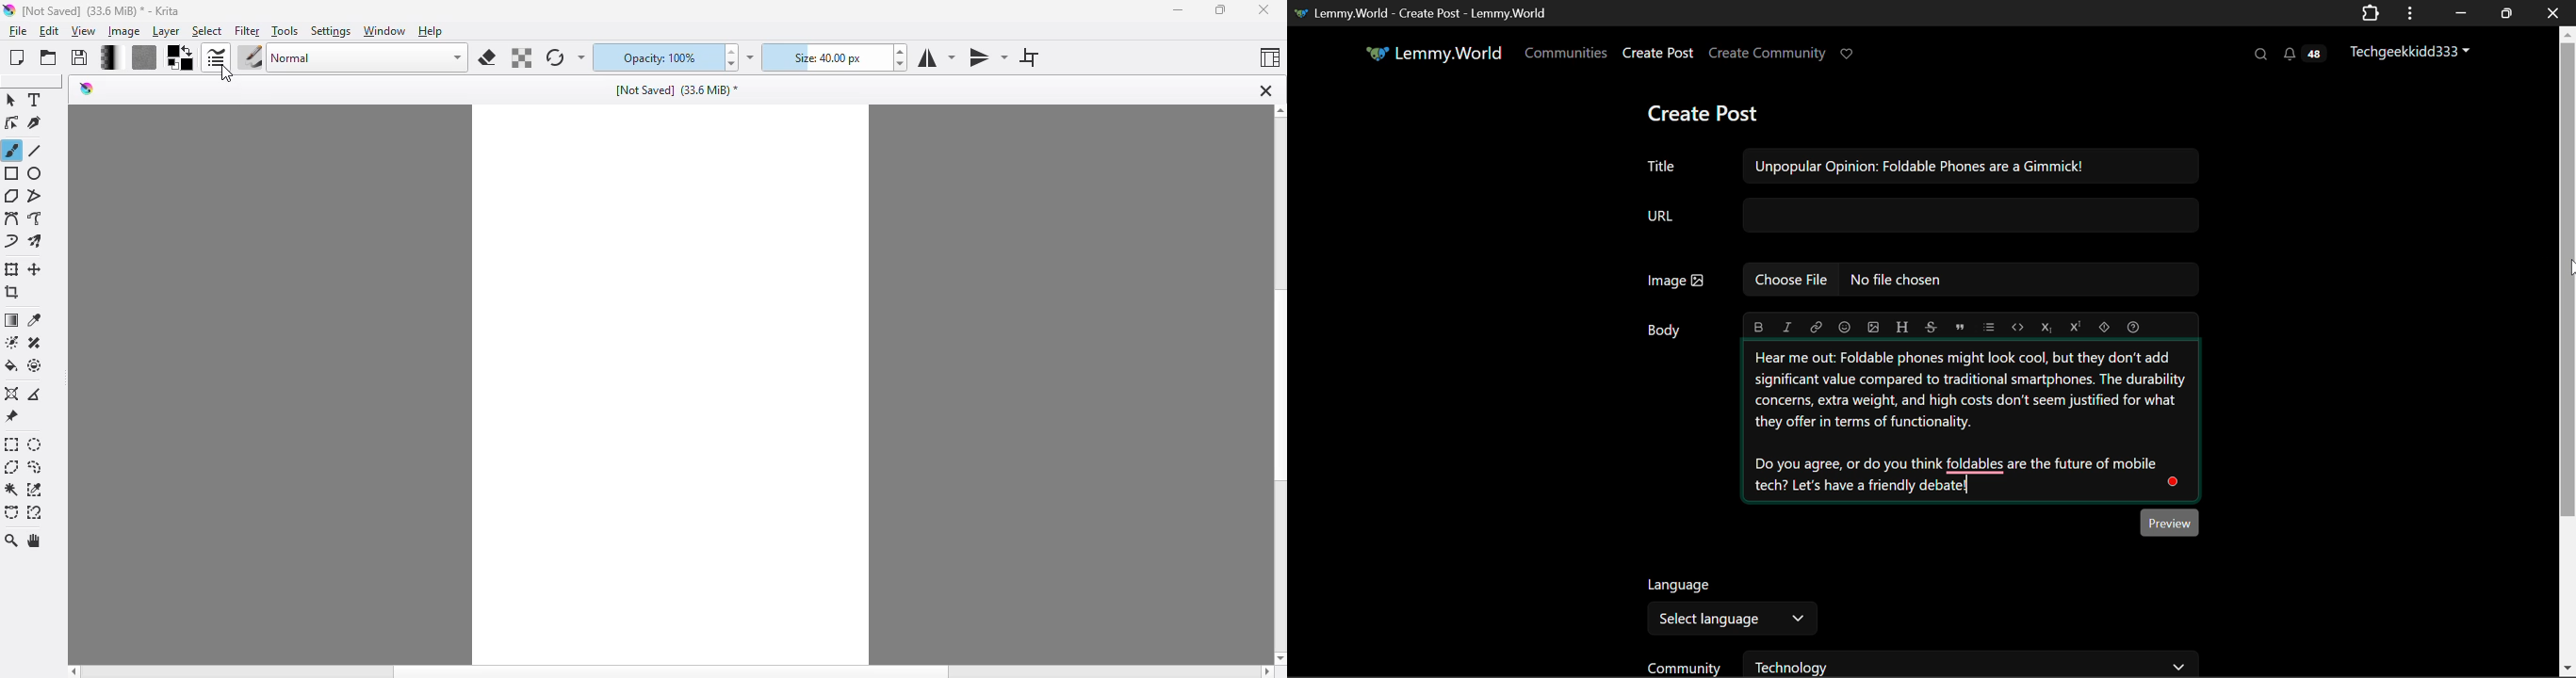 The width and height of the screenshot is (2576, 700). I want to click on polyline tool, so click(38, 195).